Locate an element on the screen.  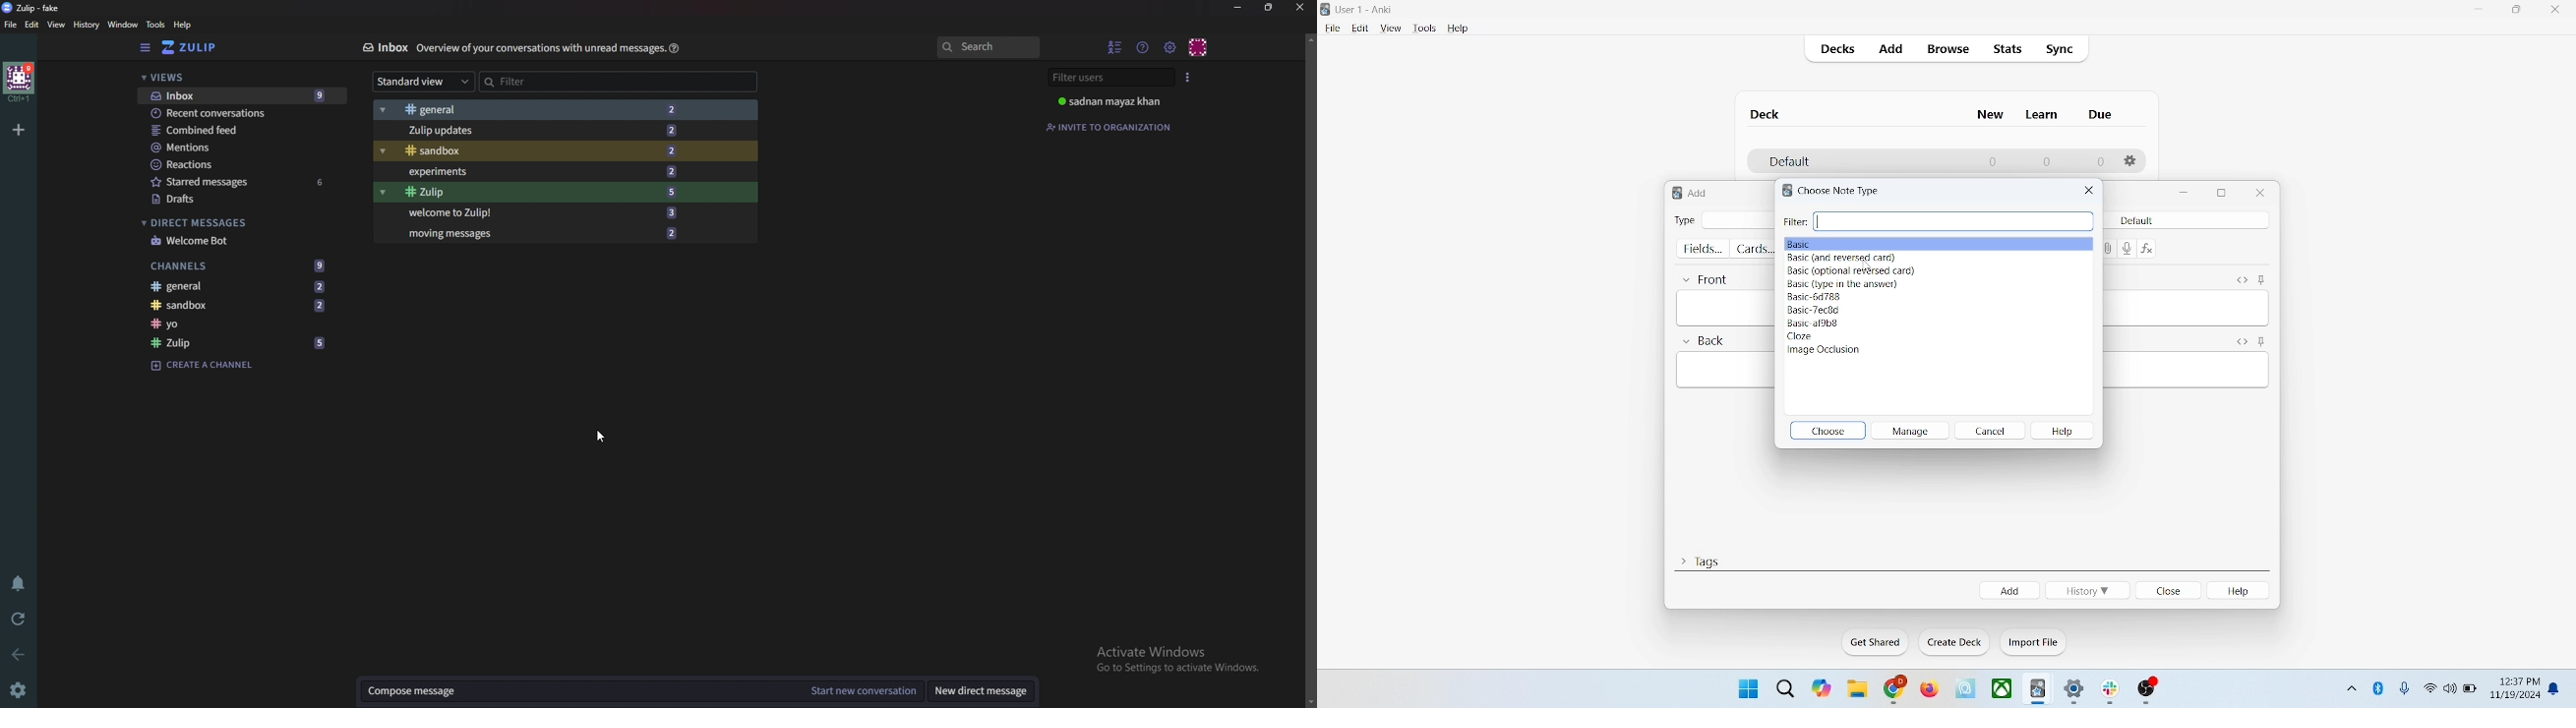
themes is located at coordinates (1822, 688).